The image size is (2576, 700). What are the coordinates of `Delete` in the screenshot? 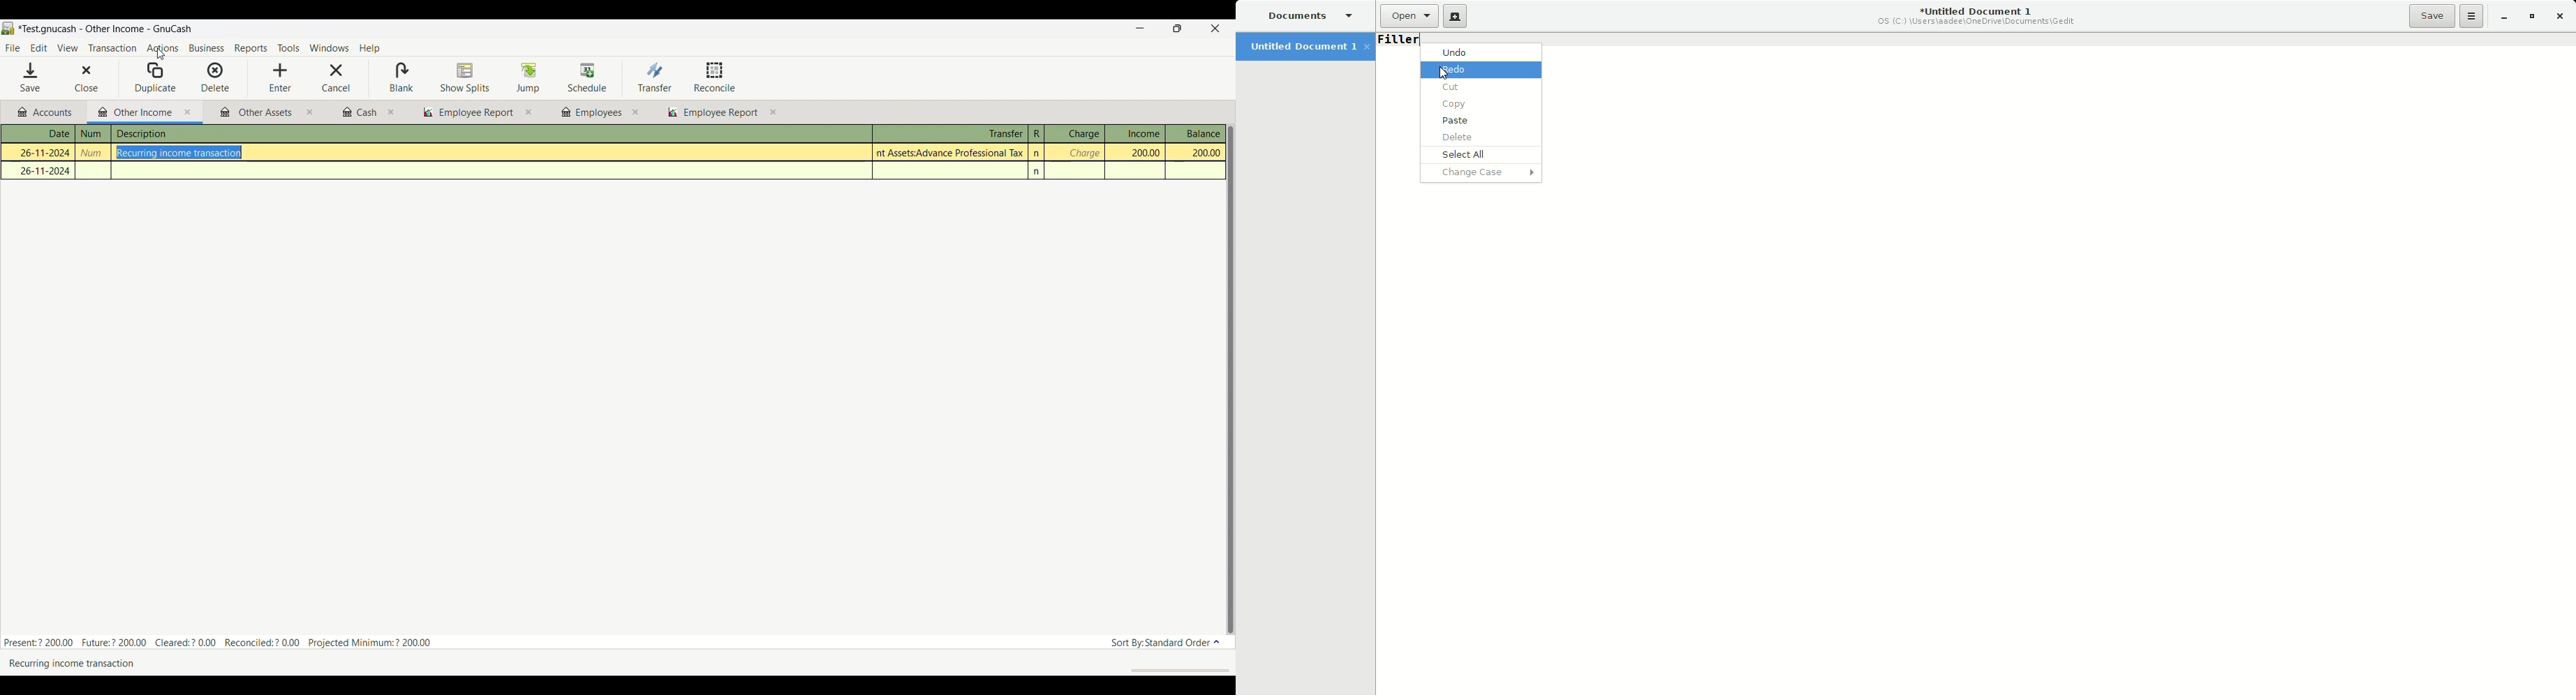 It's located at (216, 77).